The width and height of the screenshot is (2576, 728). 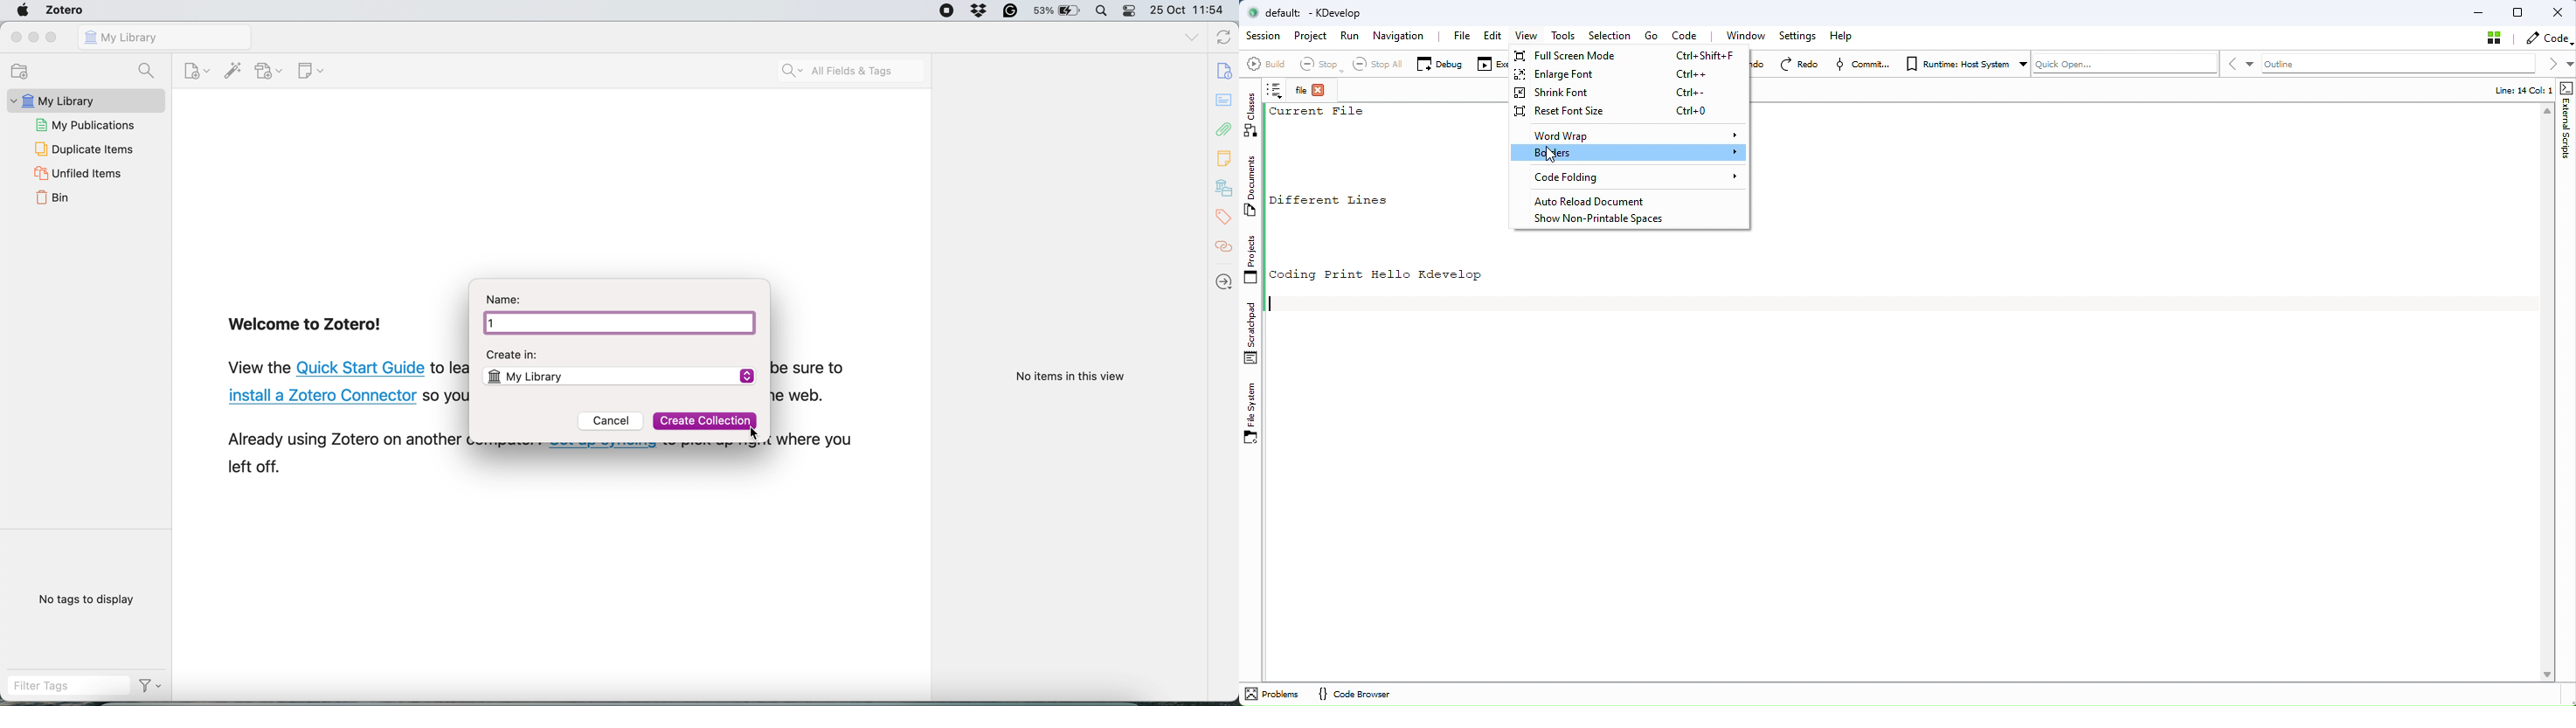 What do you see at coordinates (21, 10) in the screenshot?
I see `system logo` at bounding box center [21, 10].